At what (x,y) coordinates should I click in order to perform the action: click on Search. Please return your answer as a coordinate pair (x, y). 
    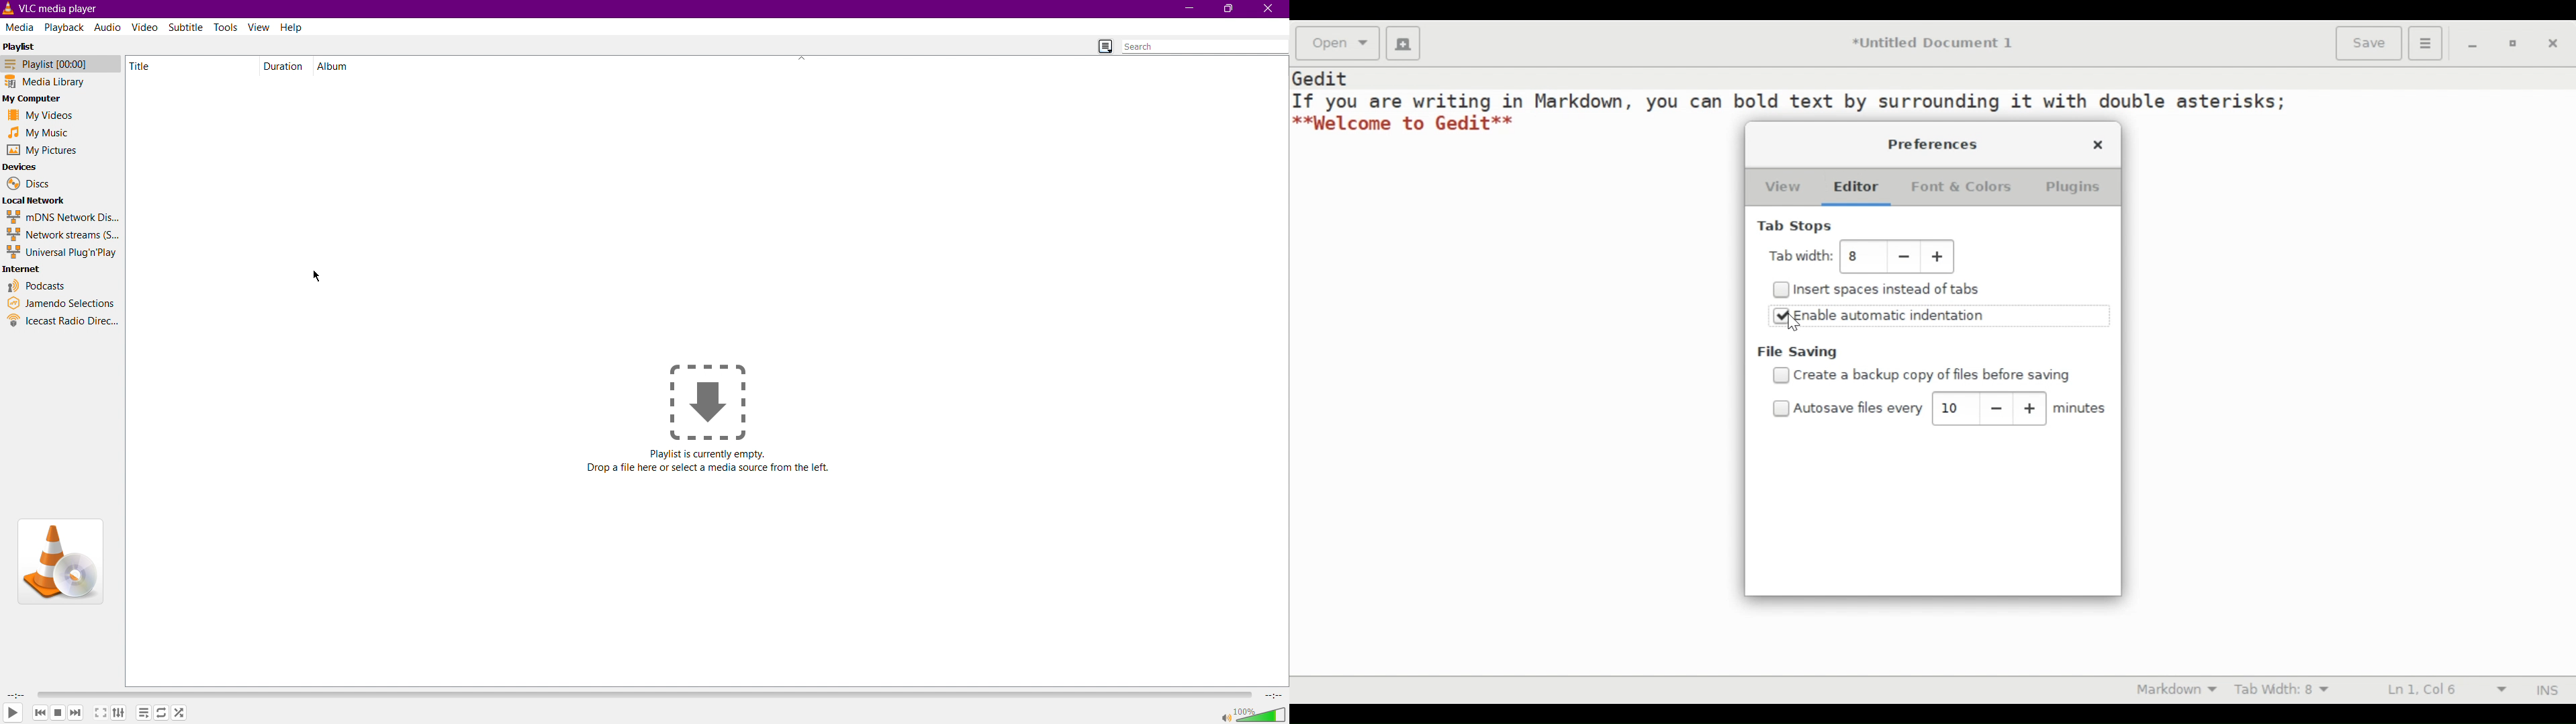
    Looking at the image, I should click on (1204, 46).